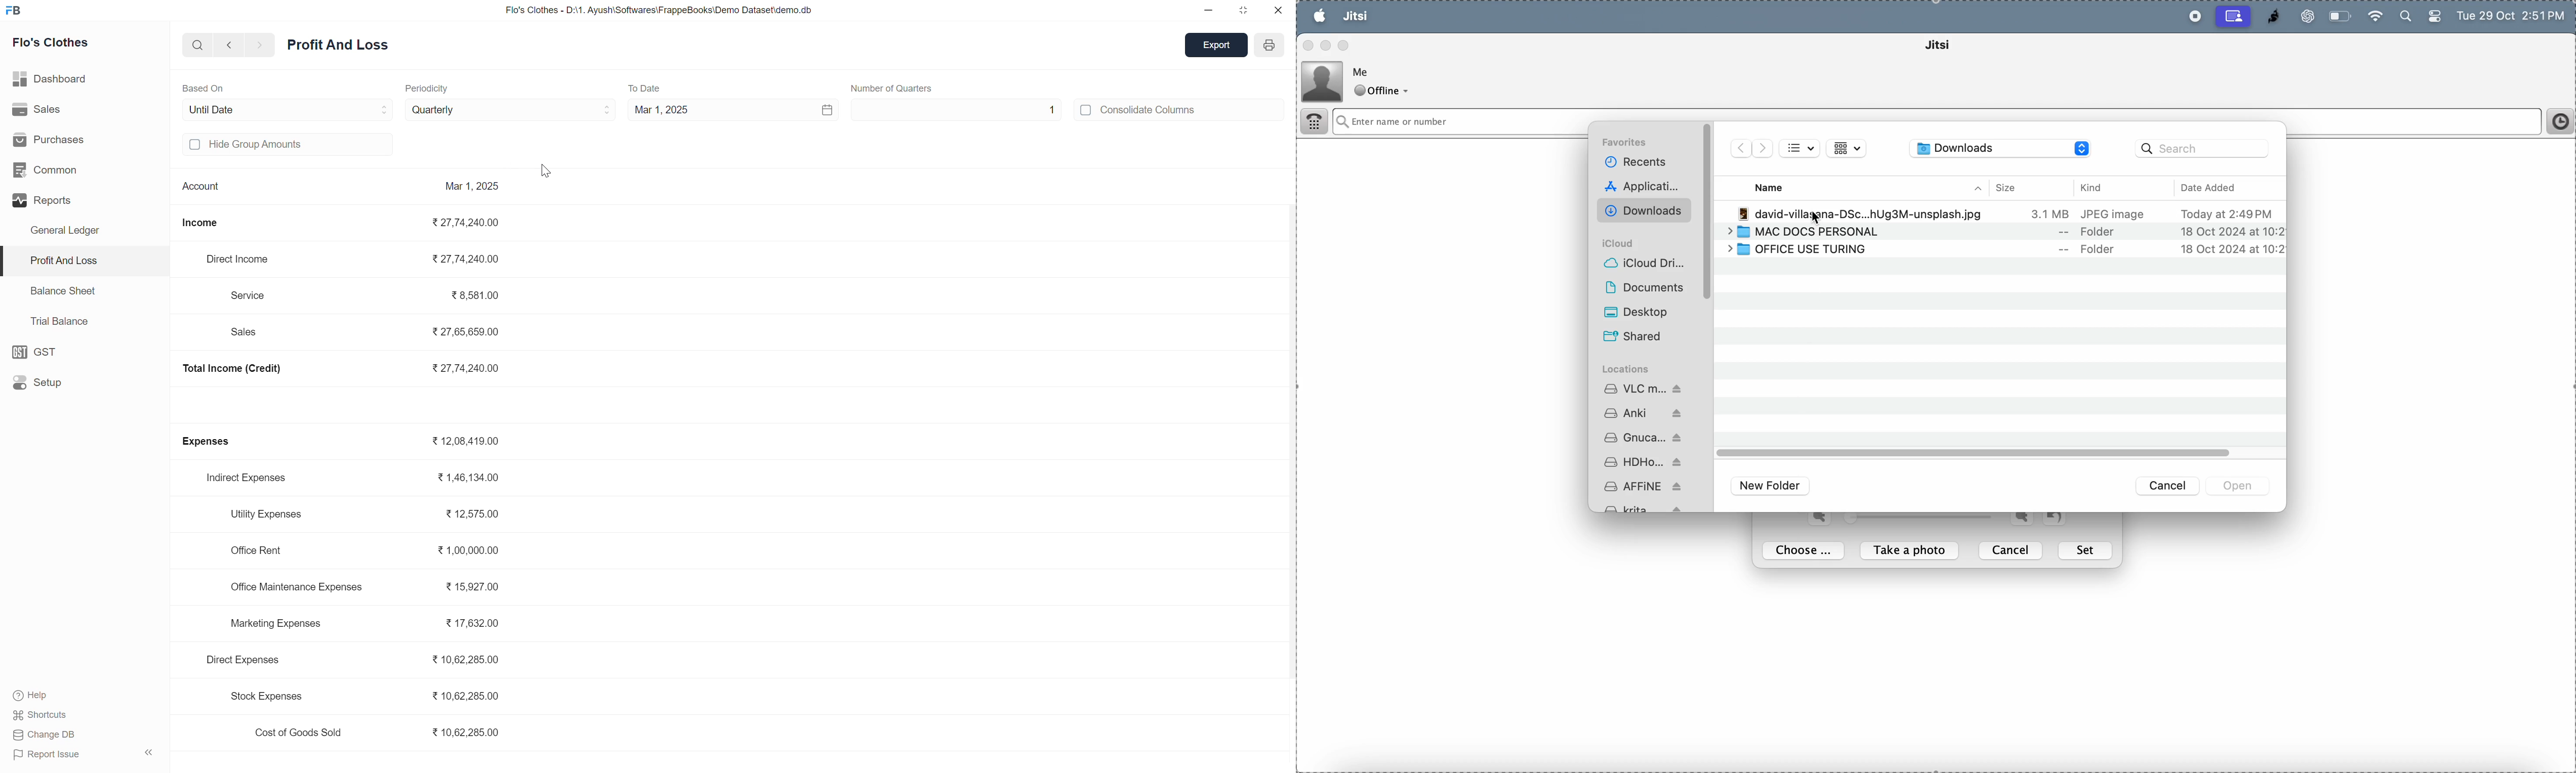  Describe the element at coordinates (473, 187) in the screenshot. I see `Mar 1, 2025` at that location.